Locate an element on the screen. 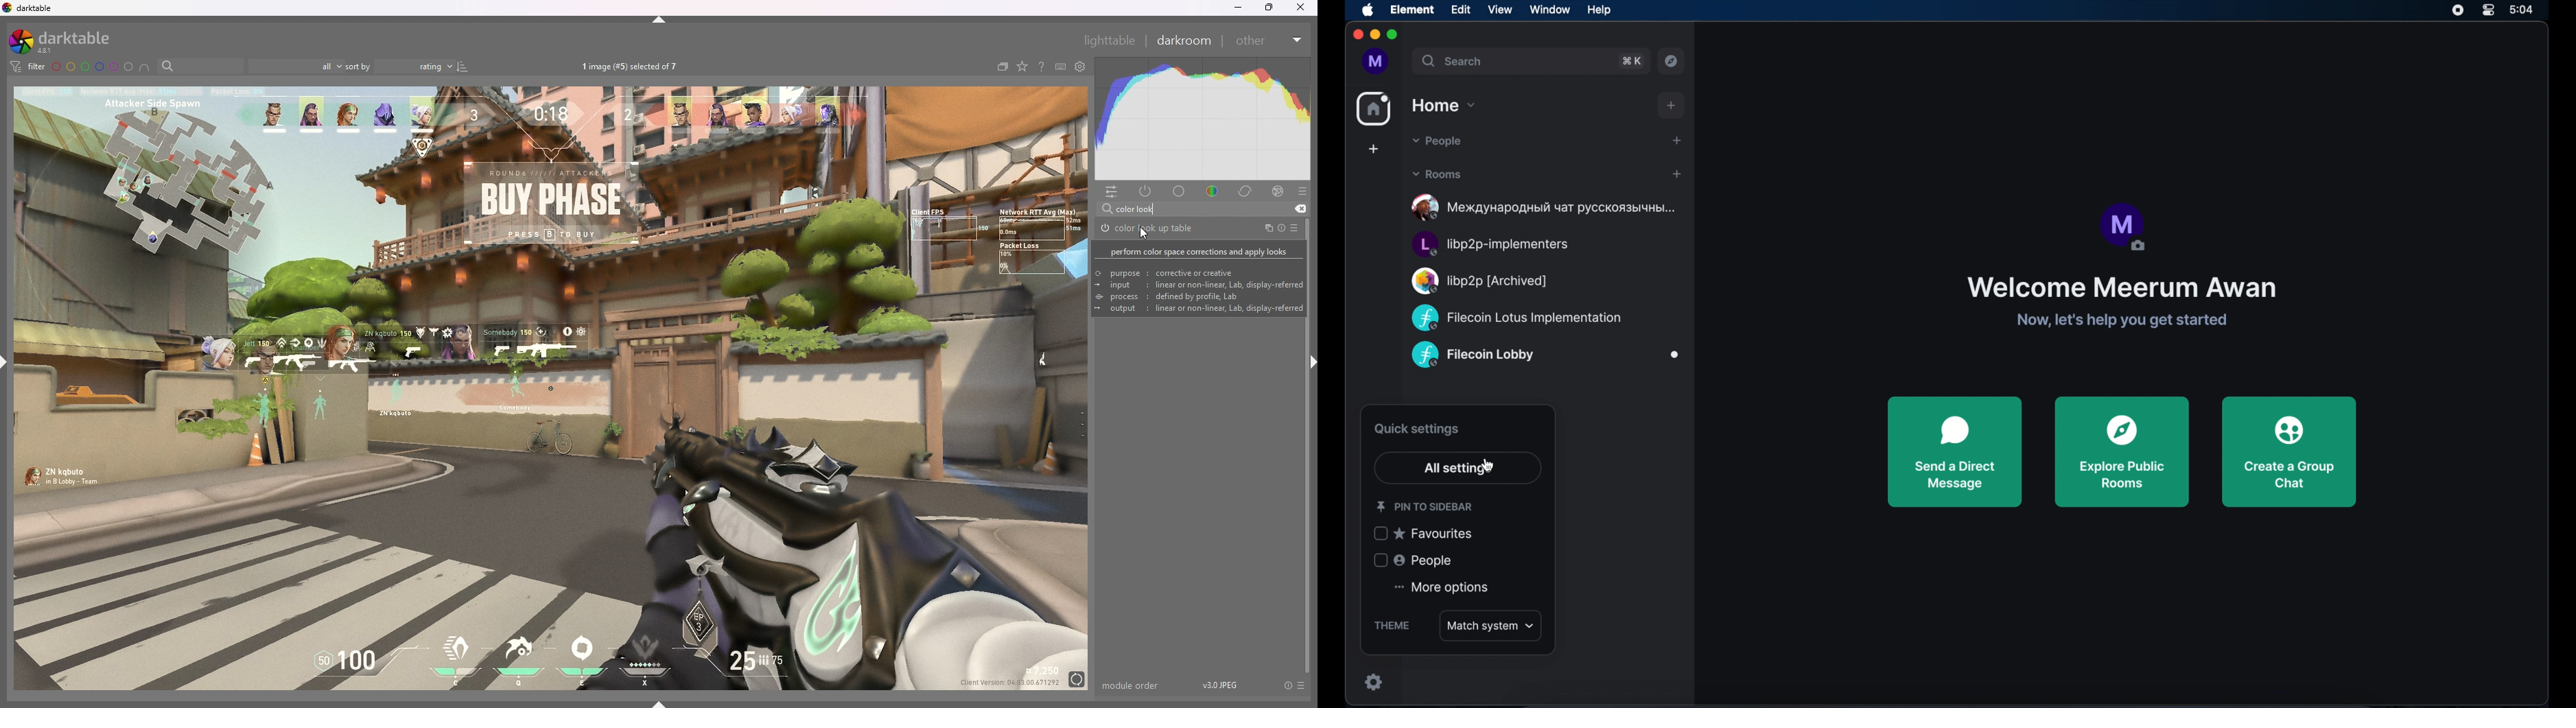  color labels is located at coordinates (91, 66).